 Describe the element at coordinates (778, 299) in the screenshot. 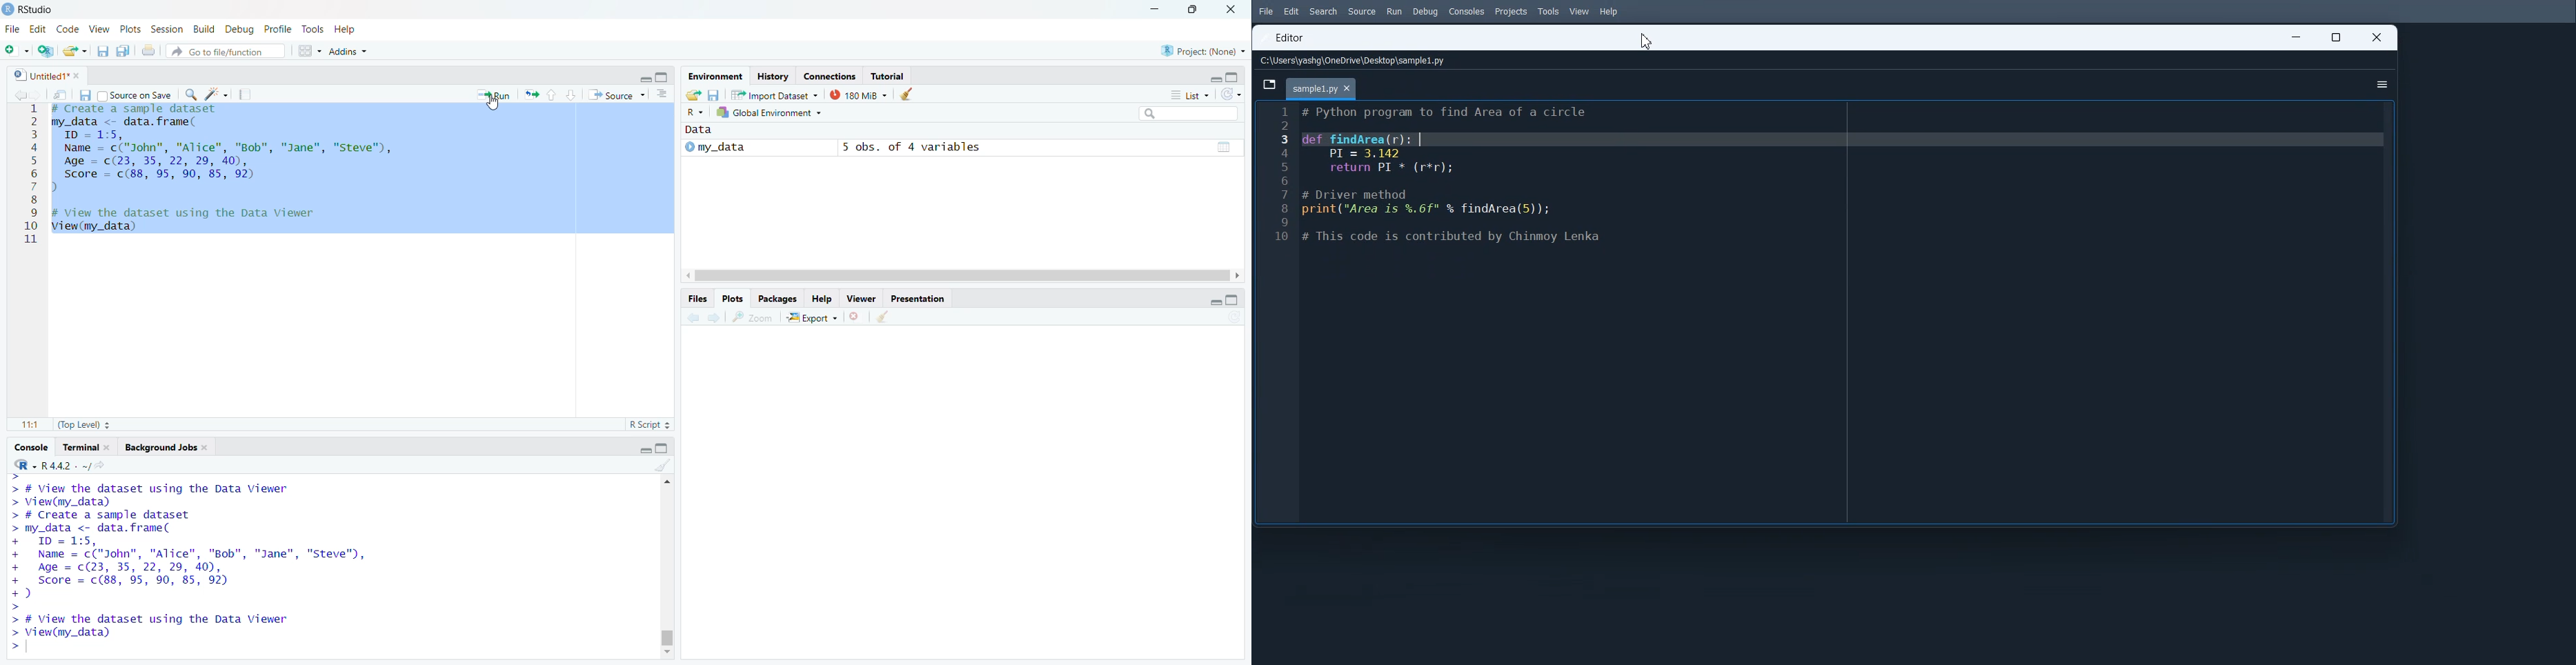

I see `Packages` at that location.